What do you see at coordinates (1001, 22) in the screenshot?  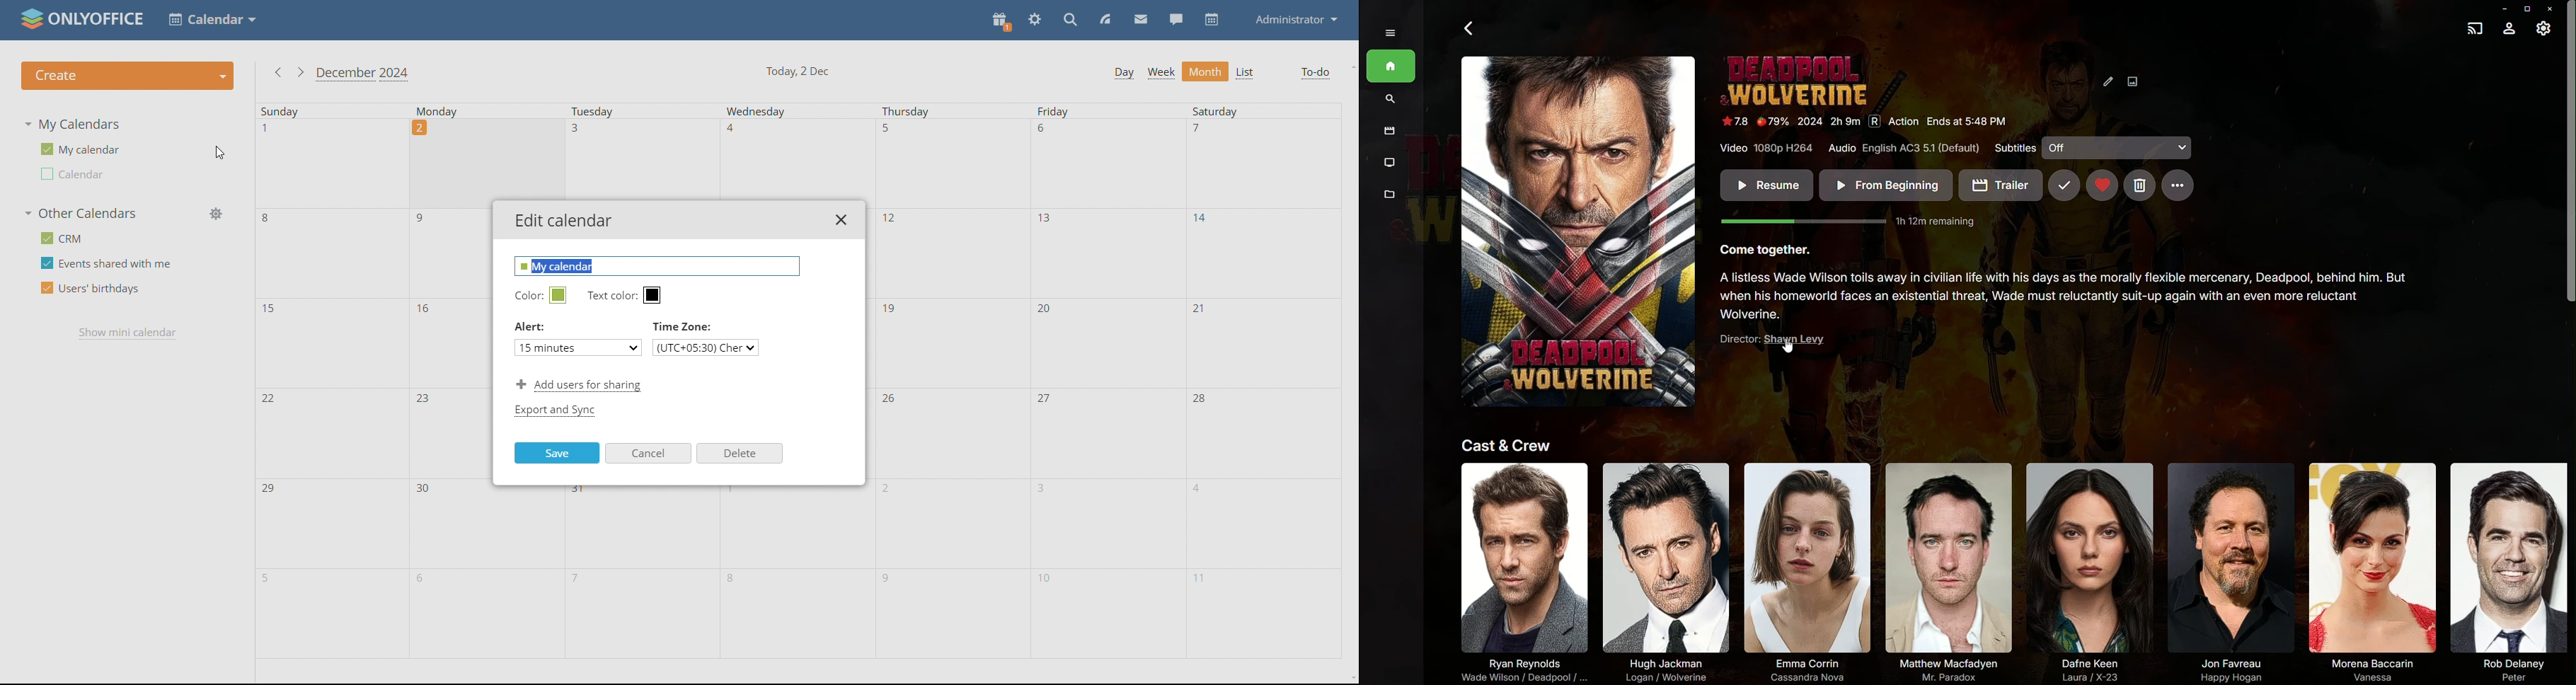 I see `present` at bounding box center [1001, 22].